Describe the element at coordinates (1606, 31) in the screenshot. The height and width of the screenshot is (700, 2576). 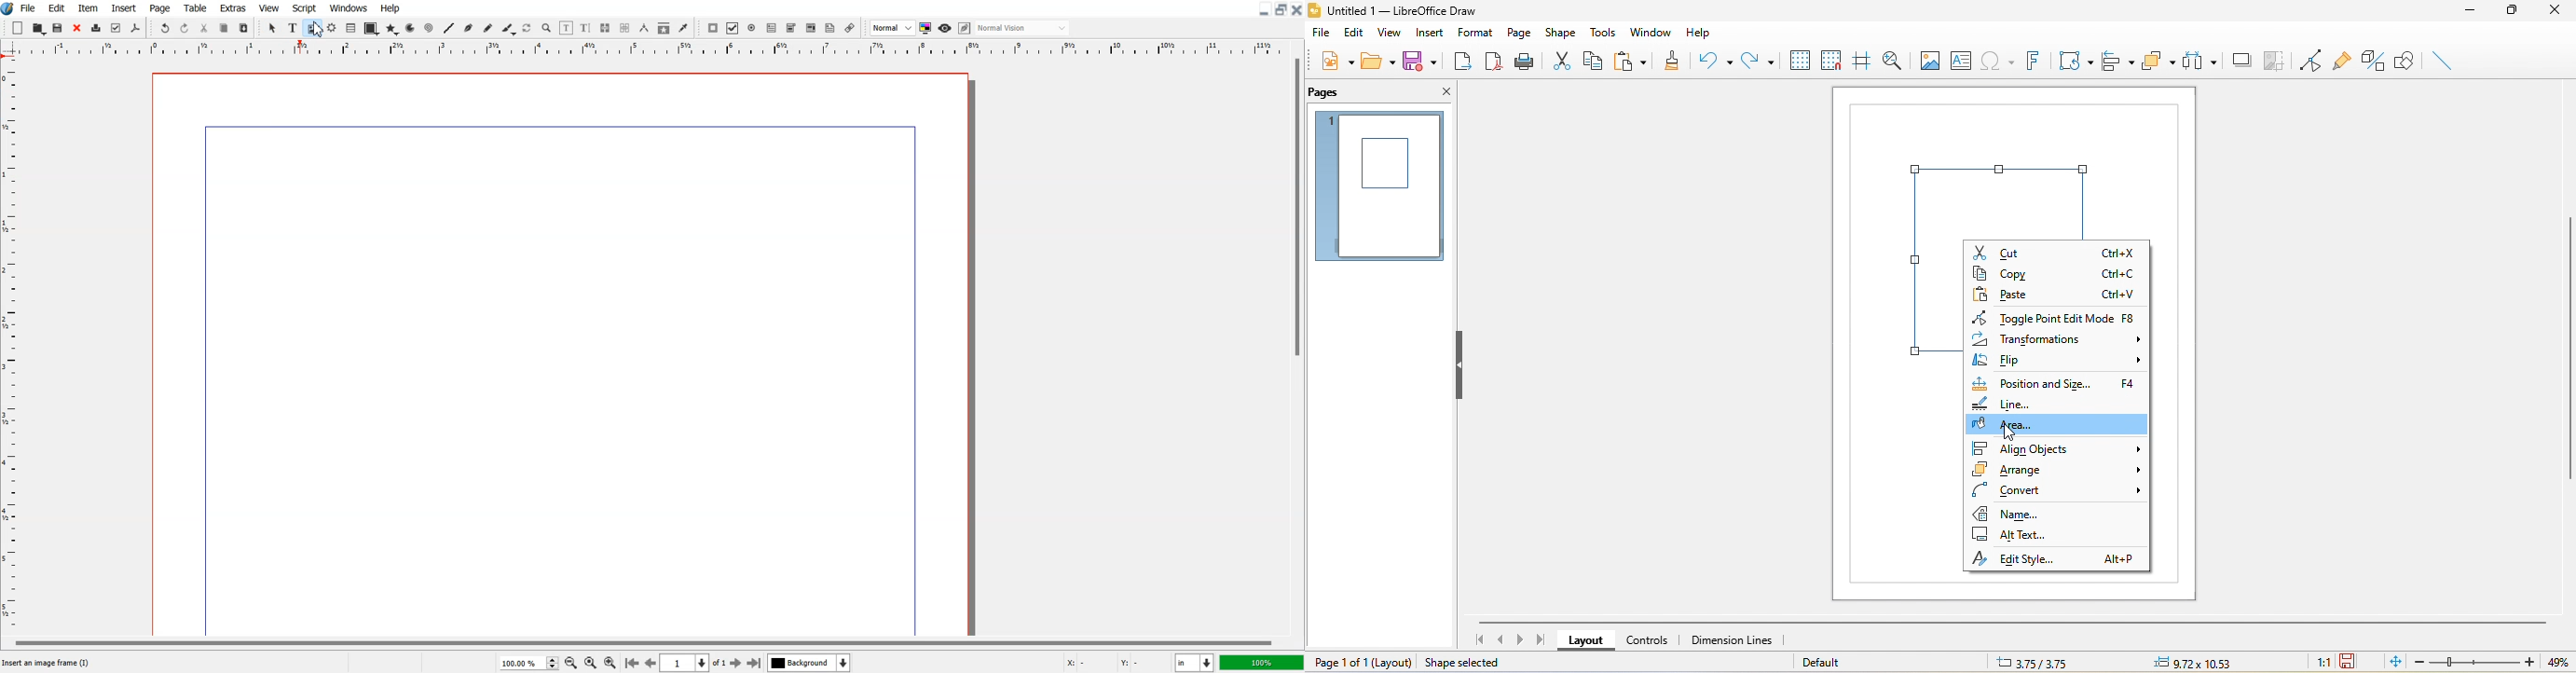
I see `tools` at that location.